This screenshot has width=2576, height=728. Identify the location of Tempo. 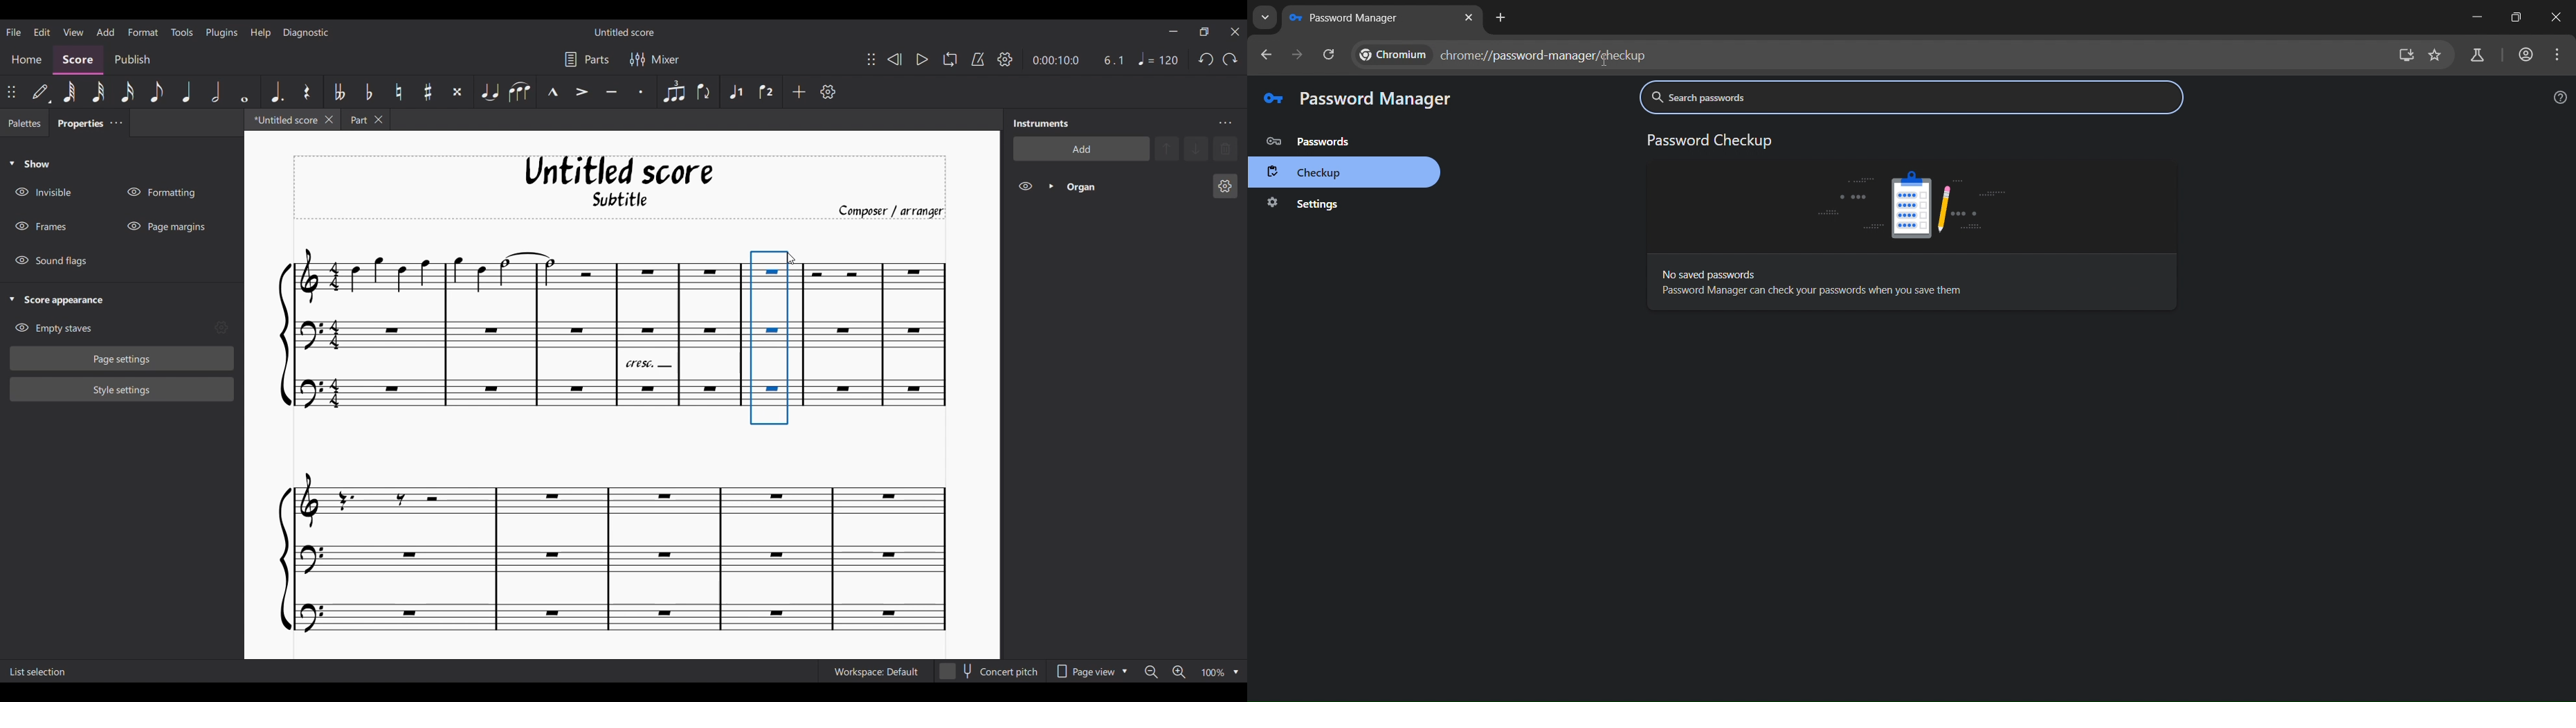
(1159, 58).